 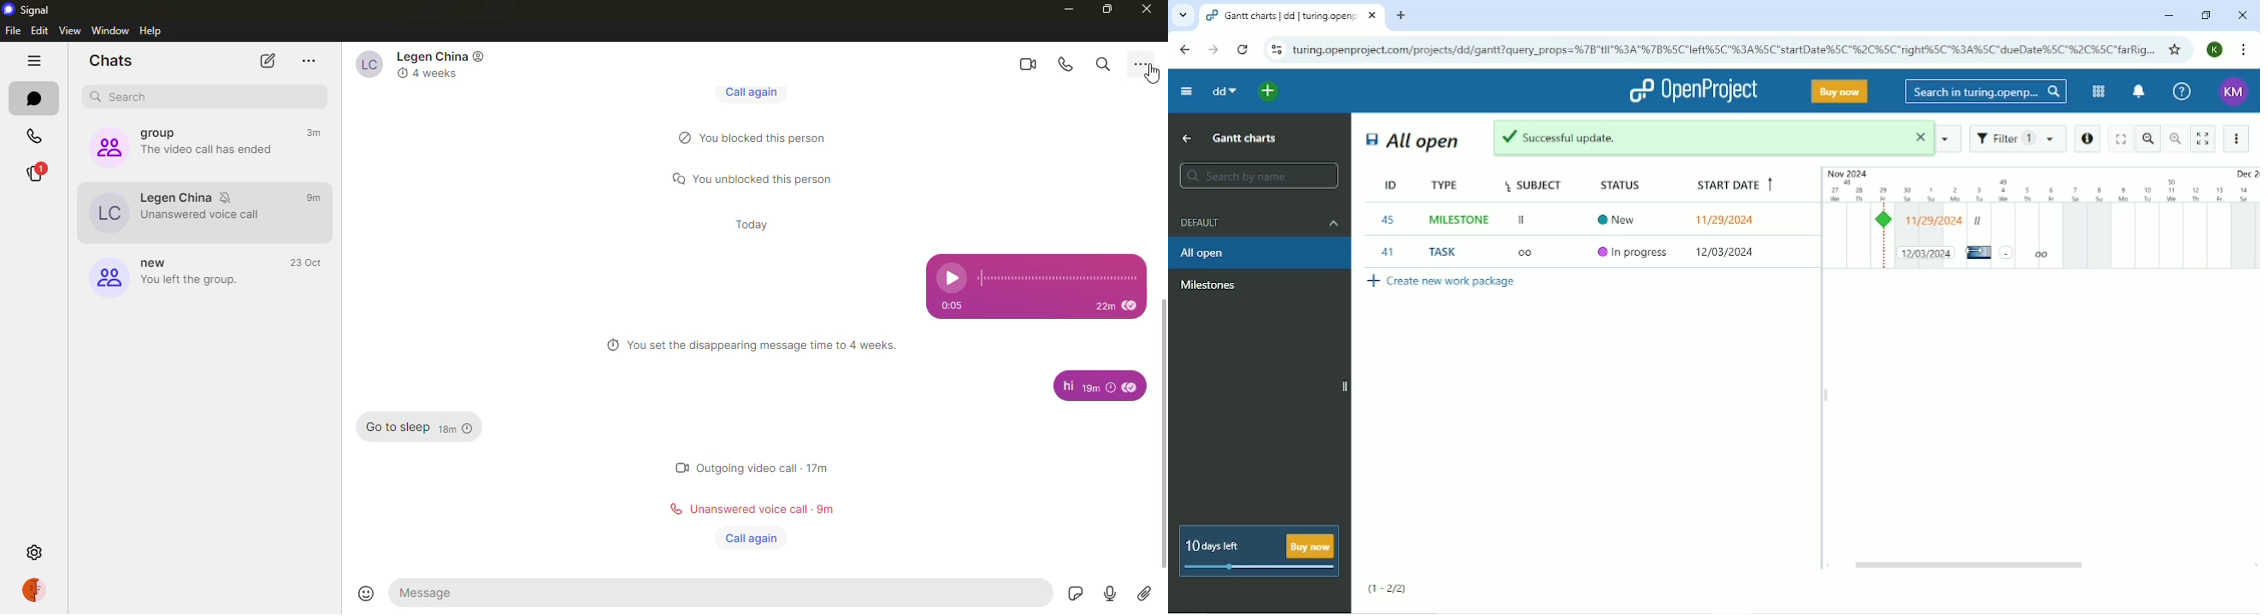 I want to click on Open quick add menu, so click(x=1271, y=92).